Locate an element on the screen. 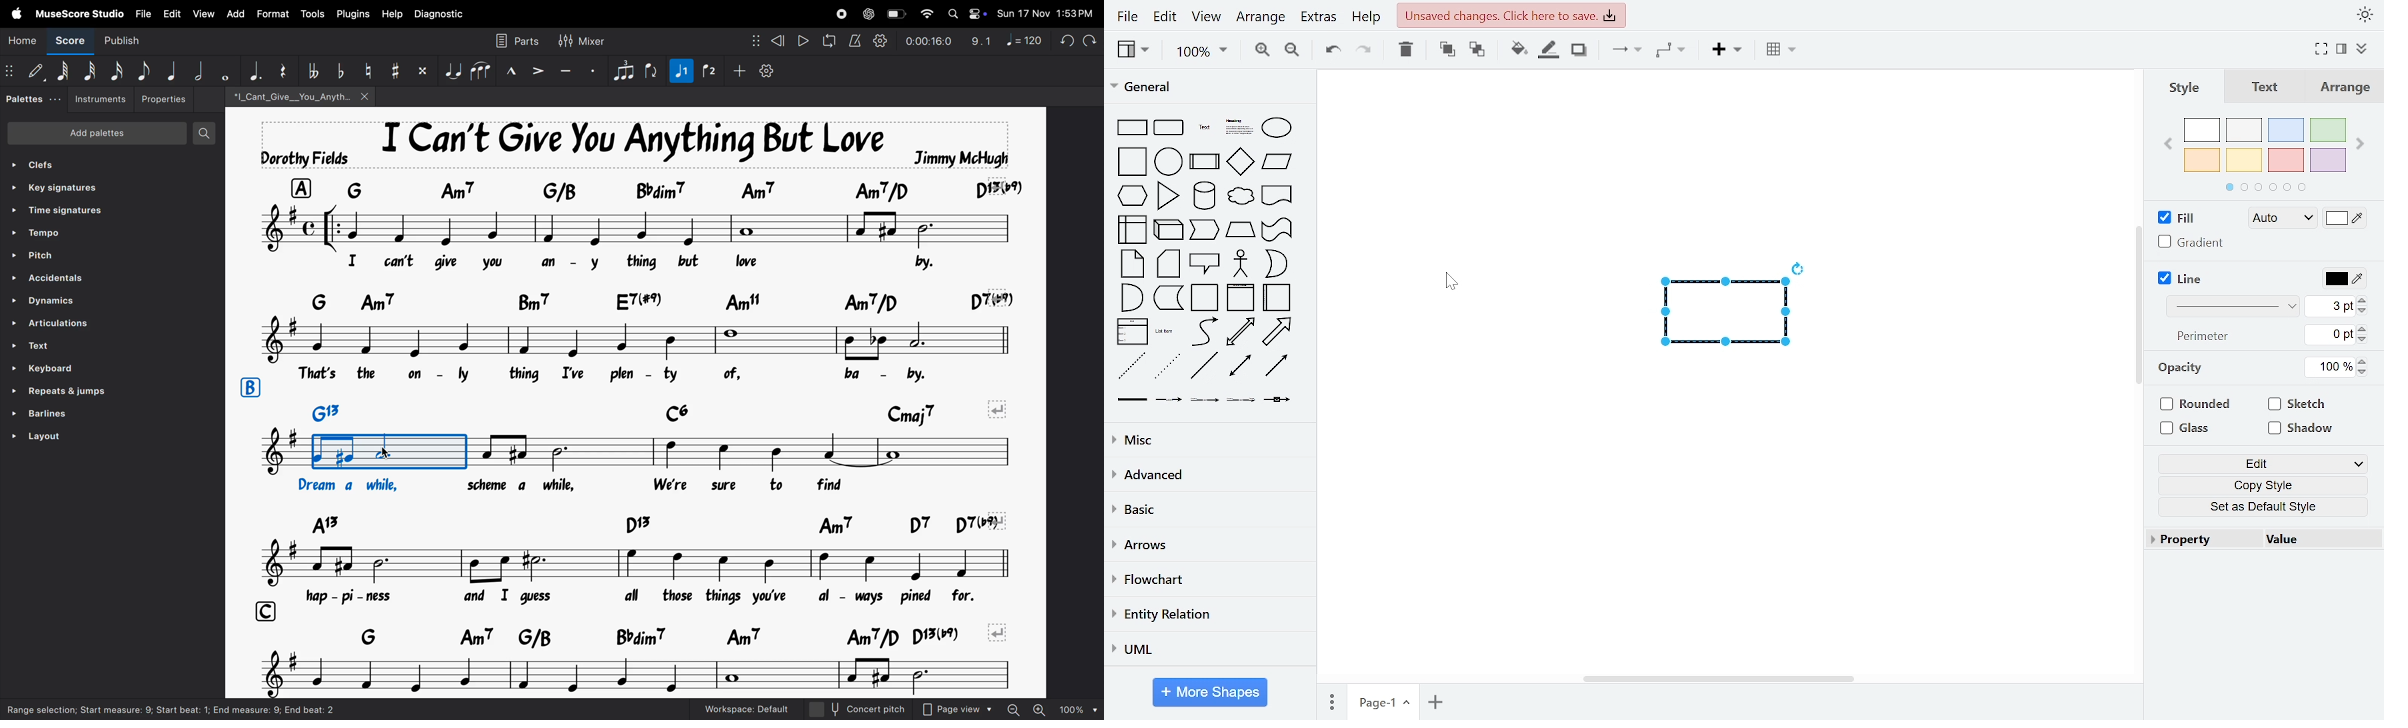 The height and width of the screenshot is (728, 2408). general shapes is located at coordinates (1168, 297).